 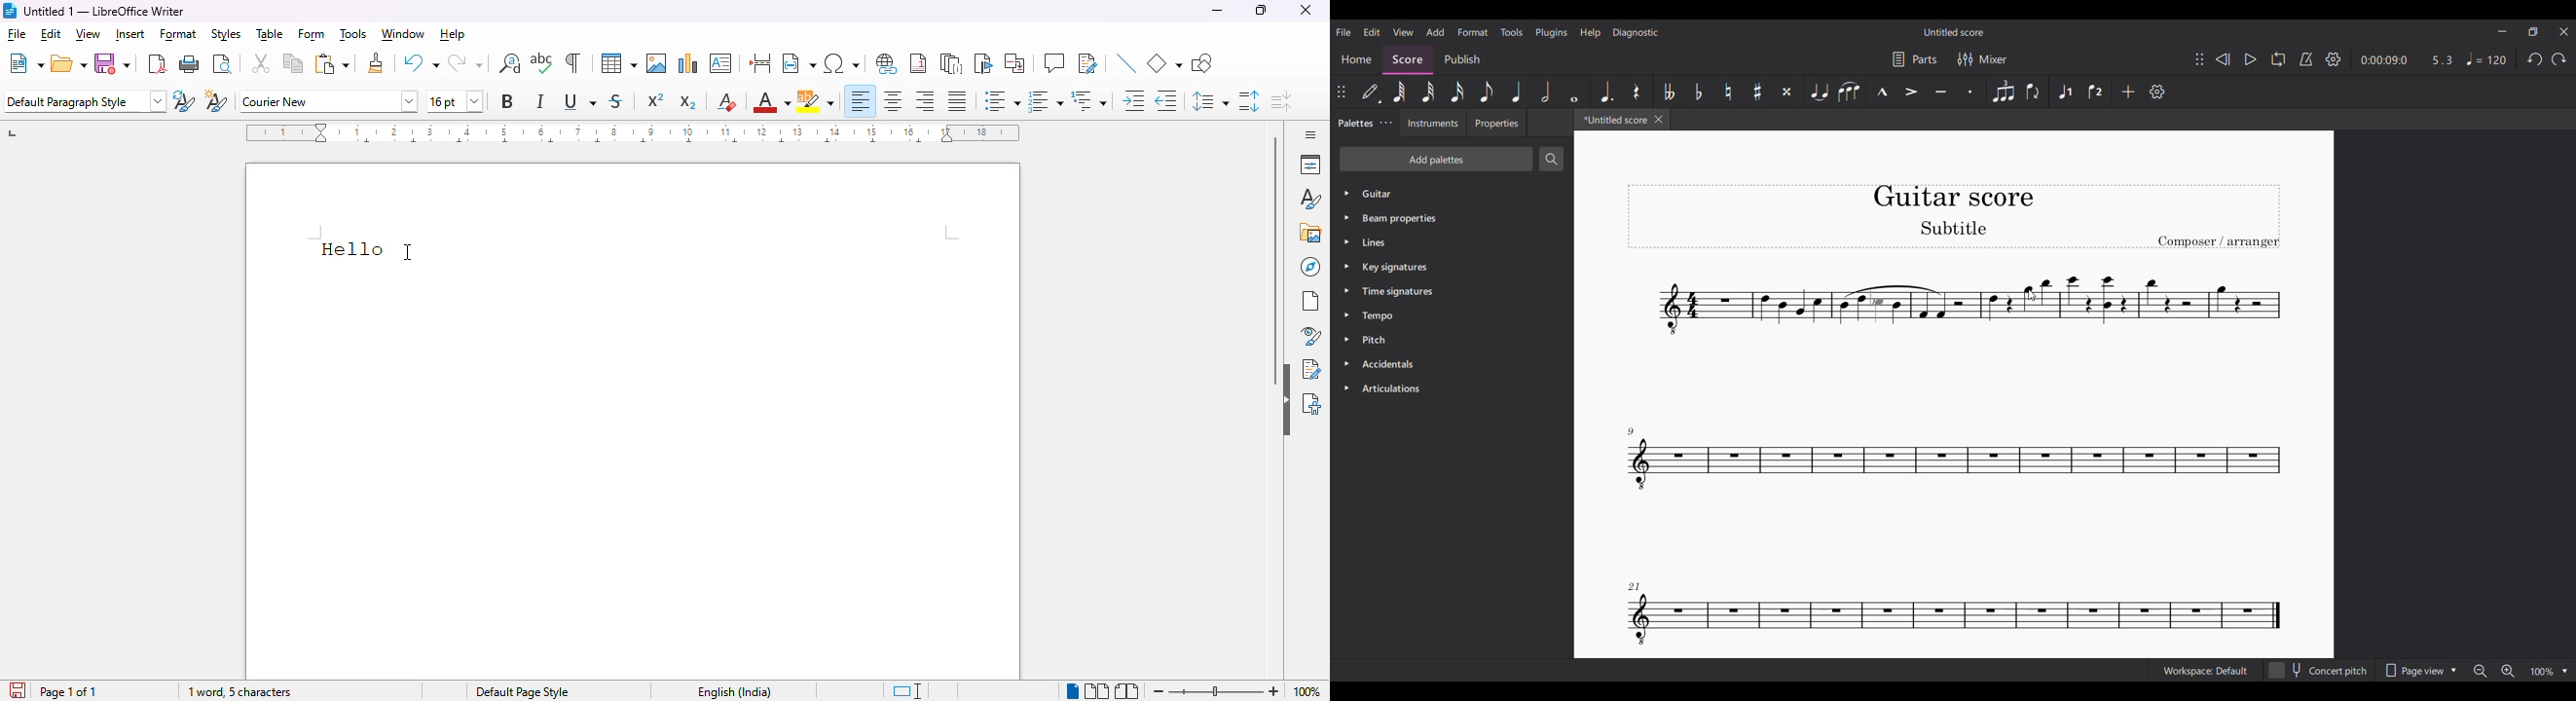 I want to click on Add menu, so click(x=1435, y=32).